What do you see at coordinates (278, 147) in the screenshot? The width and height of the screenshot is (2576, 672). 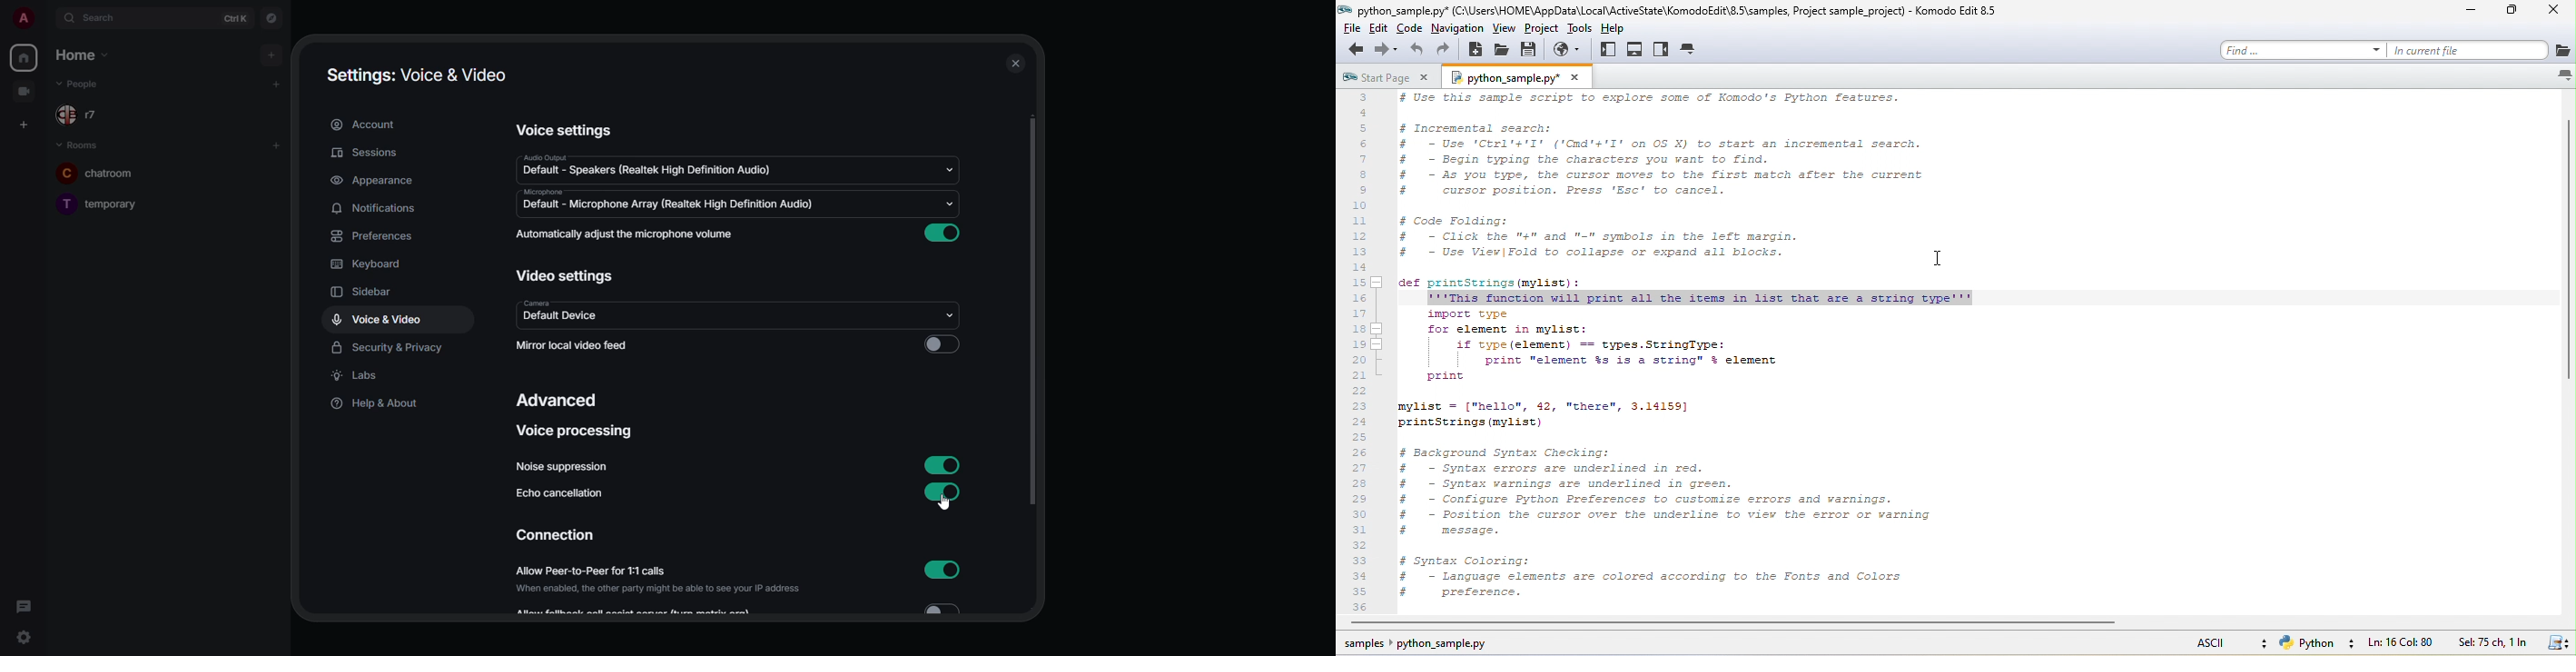 I see `add` at bounding box center [278, 147].